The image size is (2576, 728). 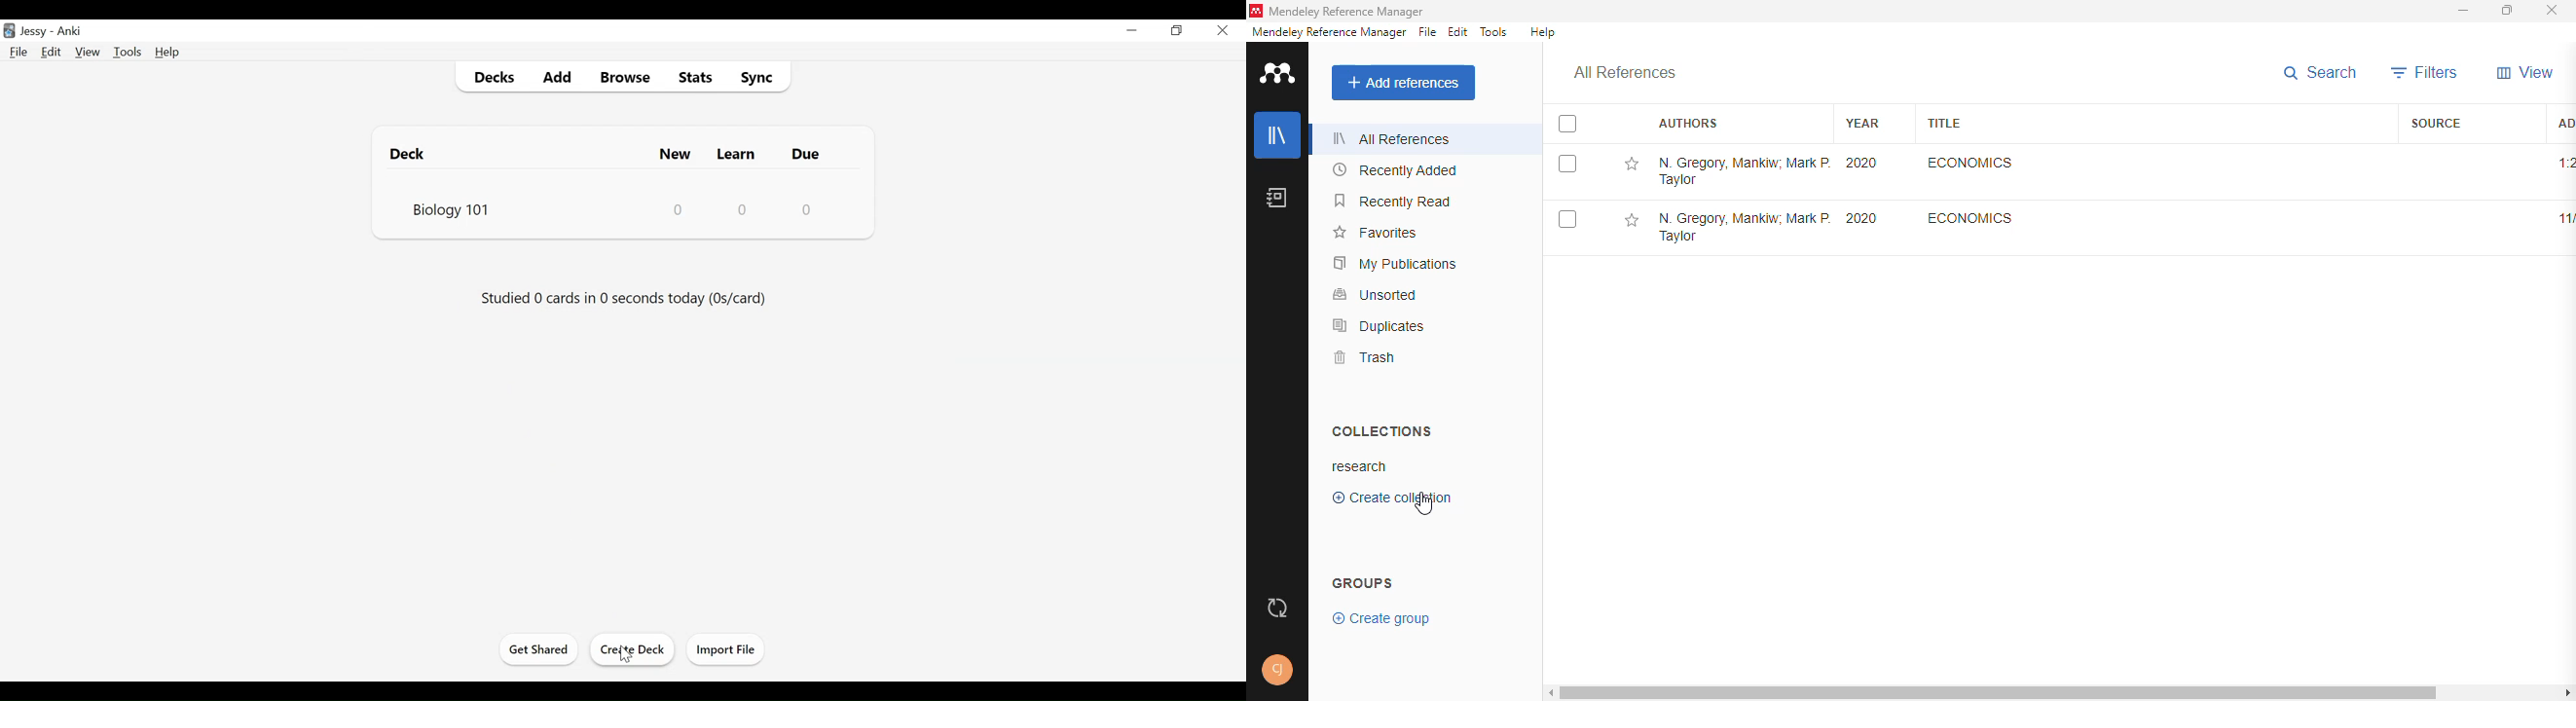 I want to click on 1:20, so click(x=2565, y=163).